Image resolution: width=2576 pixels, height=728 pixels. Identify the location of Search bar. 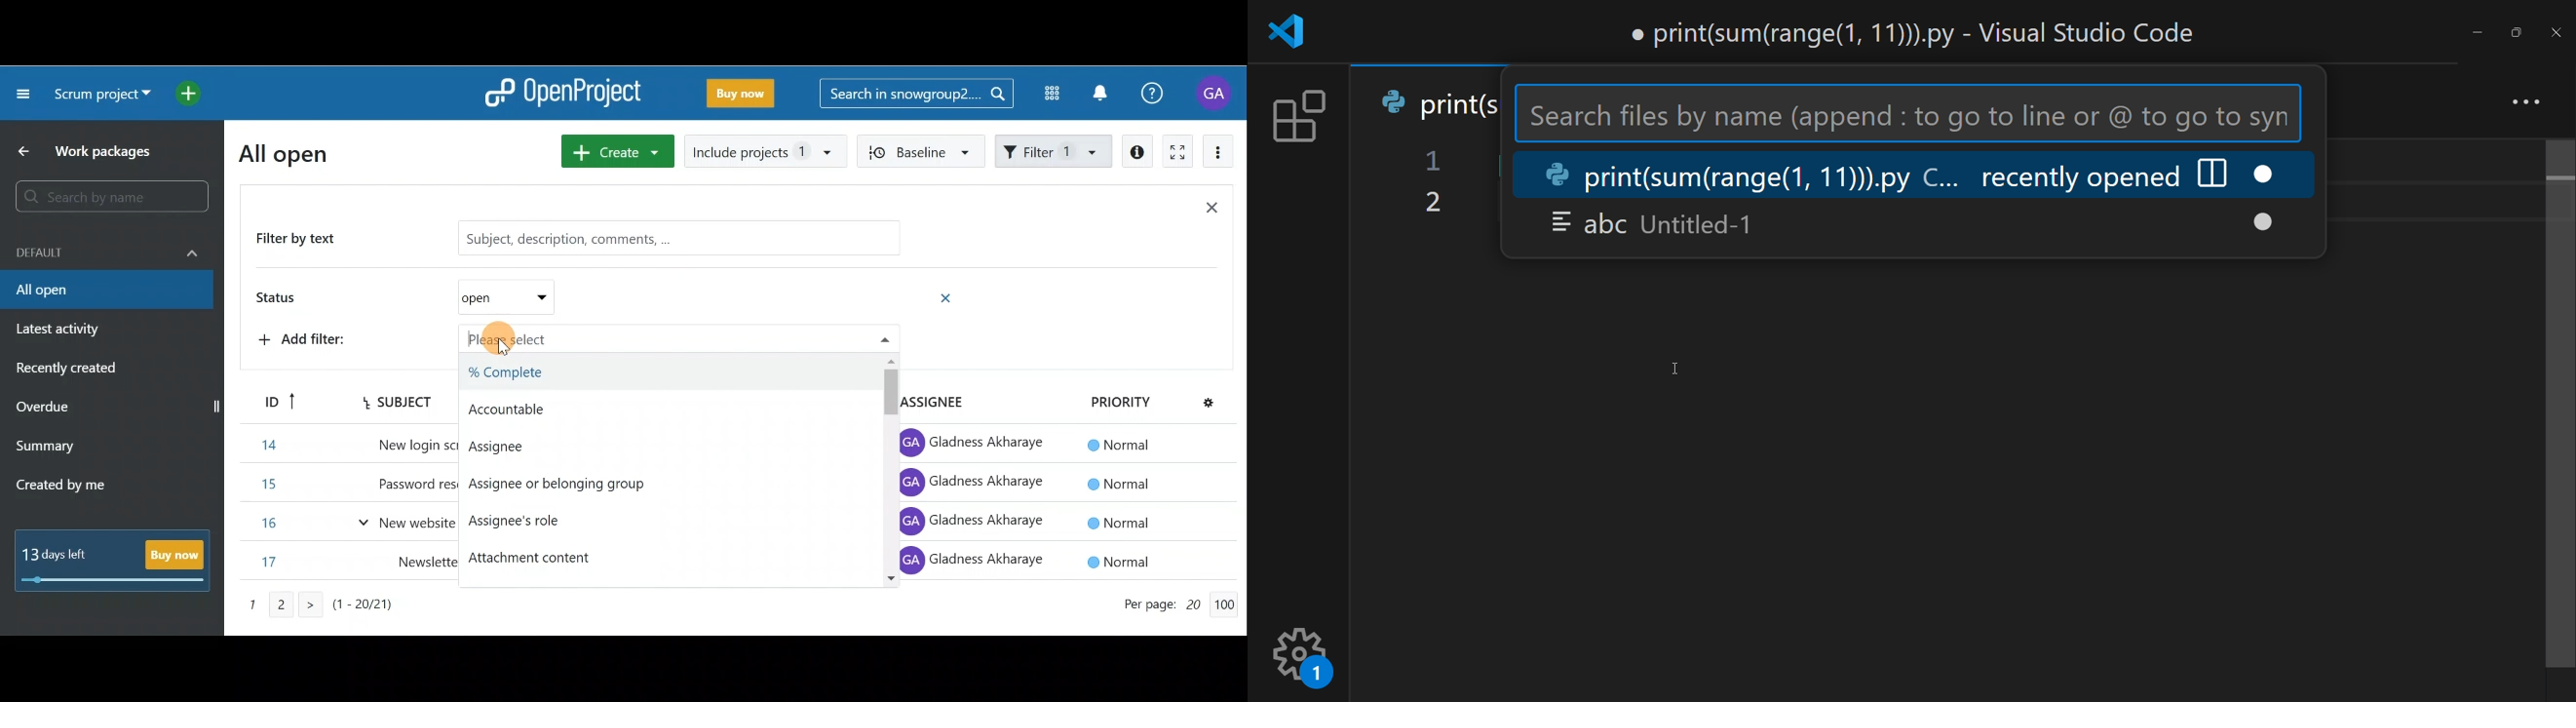
(916, 92).